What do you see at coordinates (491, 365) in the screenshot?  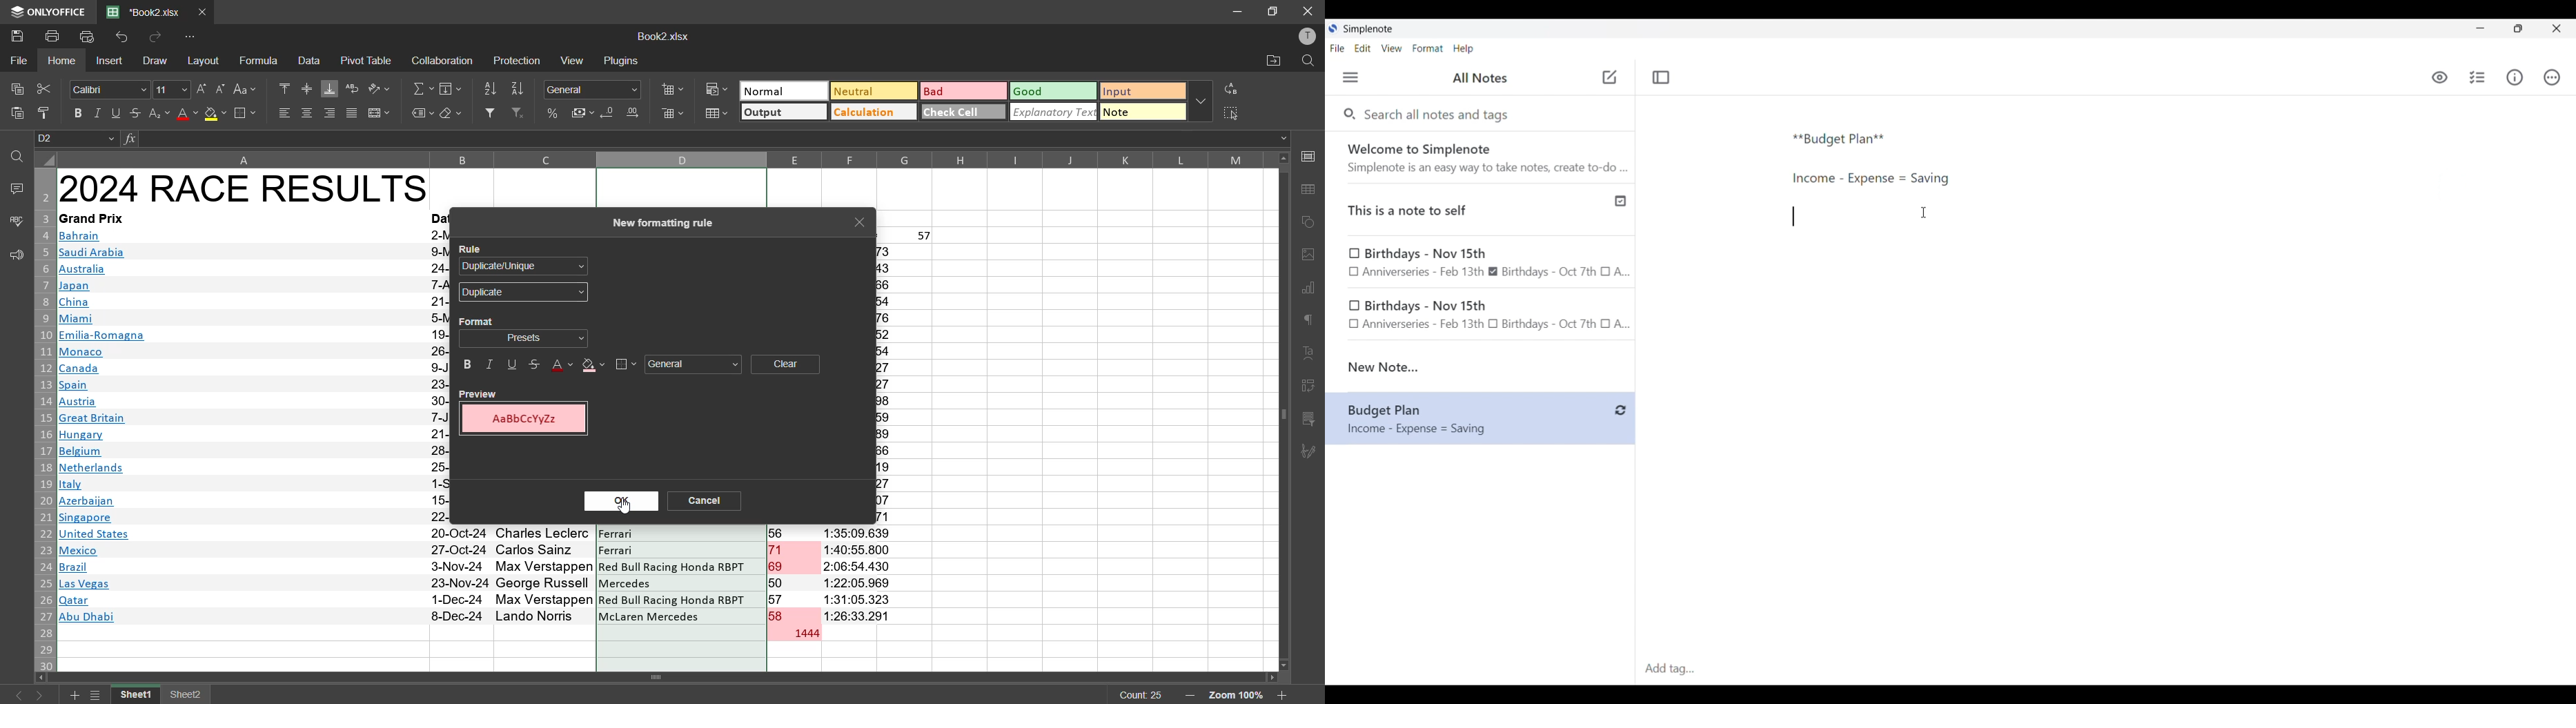 I see `italic` at bounding box center [491, 365].